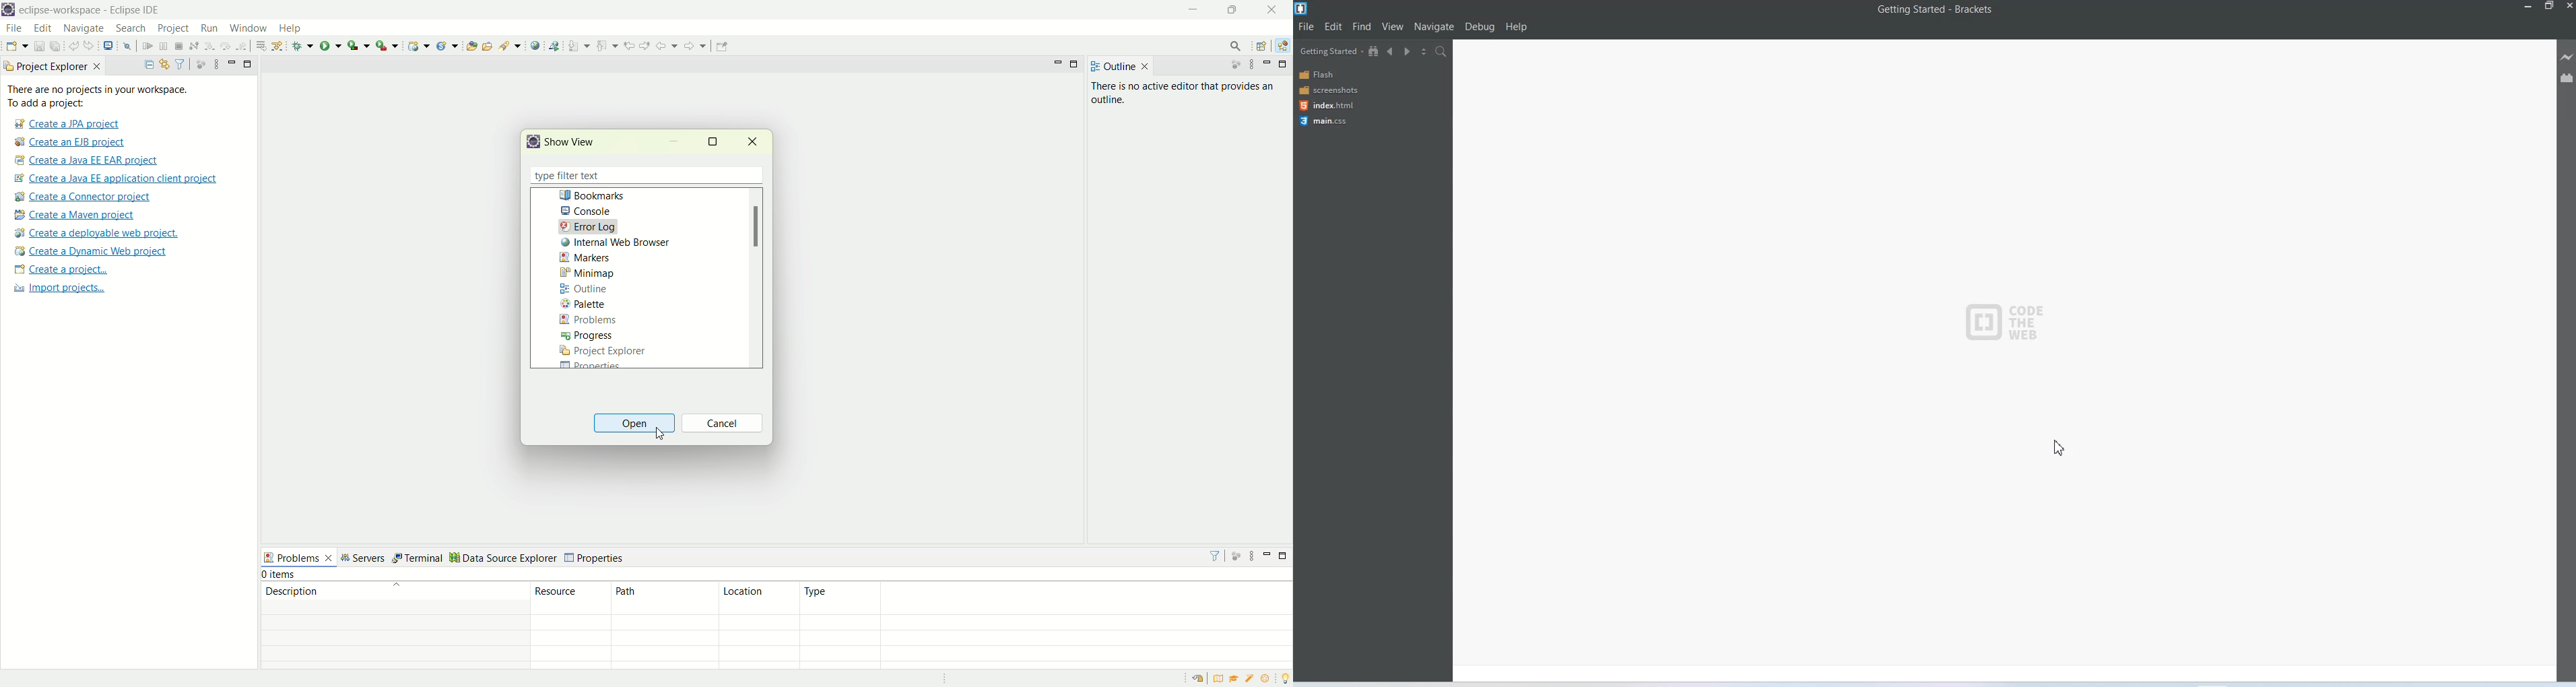 This screenshot has width=2576, height=700. Describe the element at coordinates (2549, 7) in the screenshot. I see `Maximize` at that location.